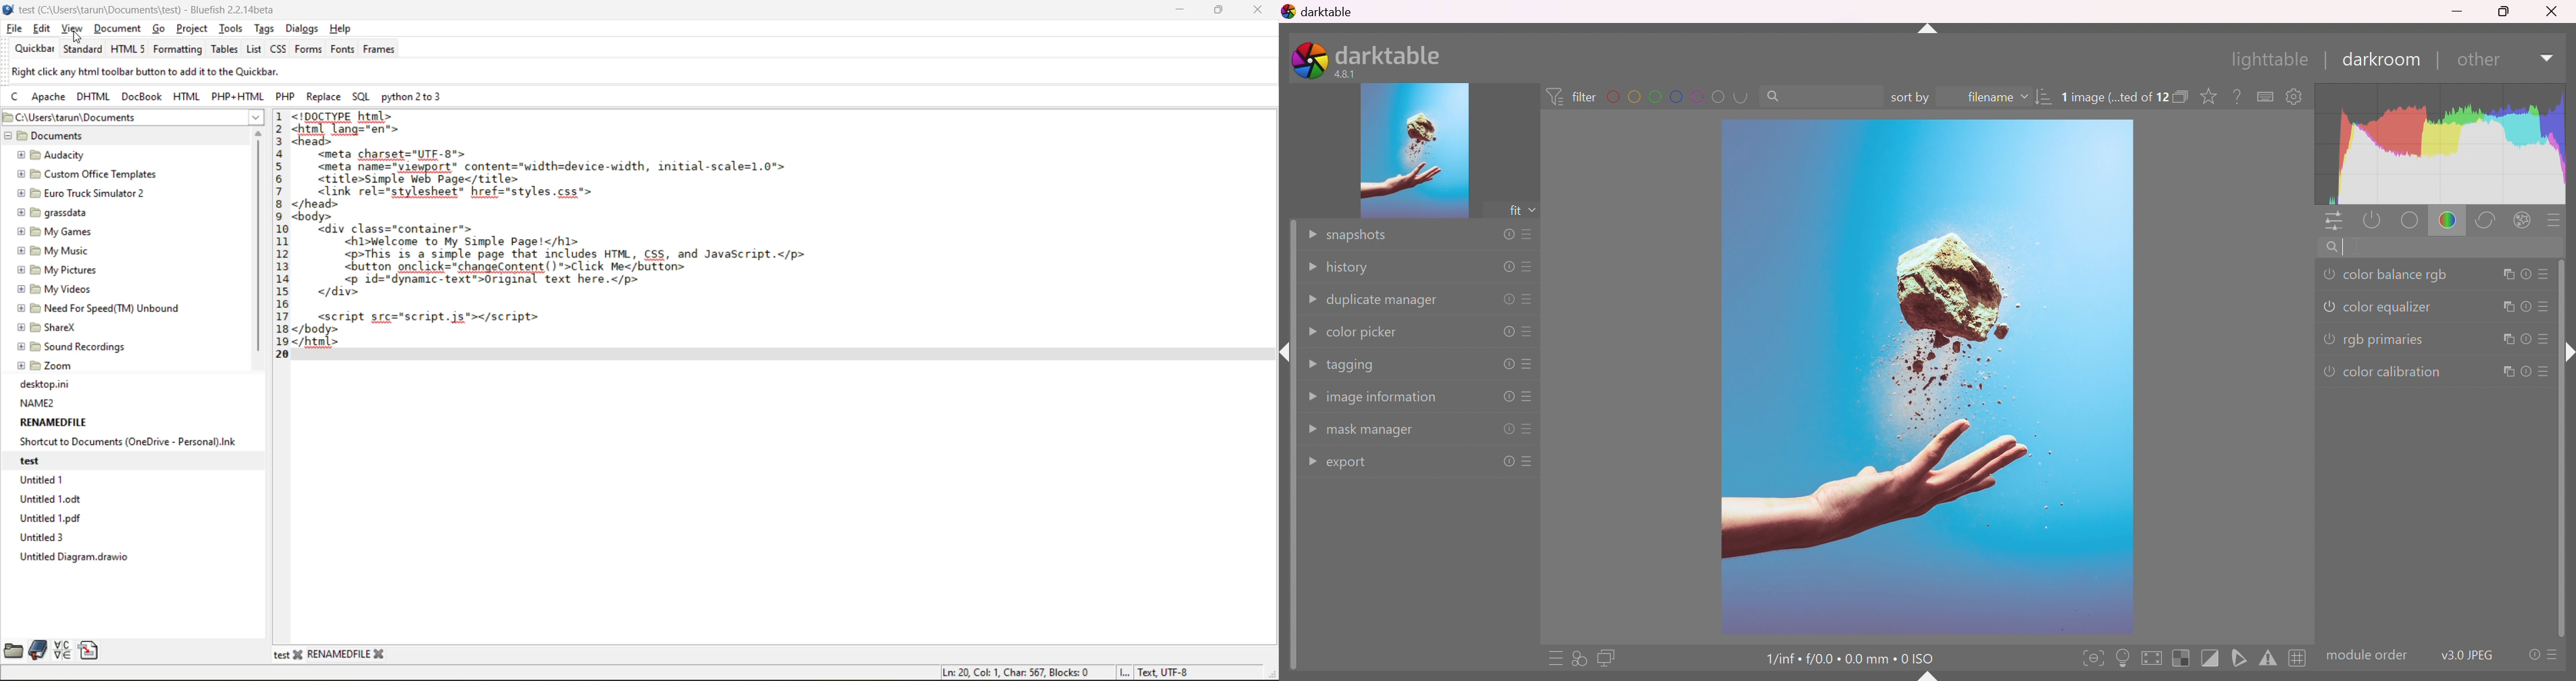 The width and height of the screenshot is (2576, 700). I want to click on filter by images color label, so click(1677, 97).